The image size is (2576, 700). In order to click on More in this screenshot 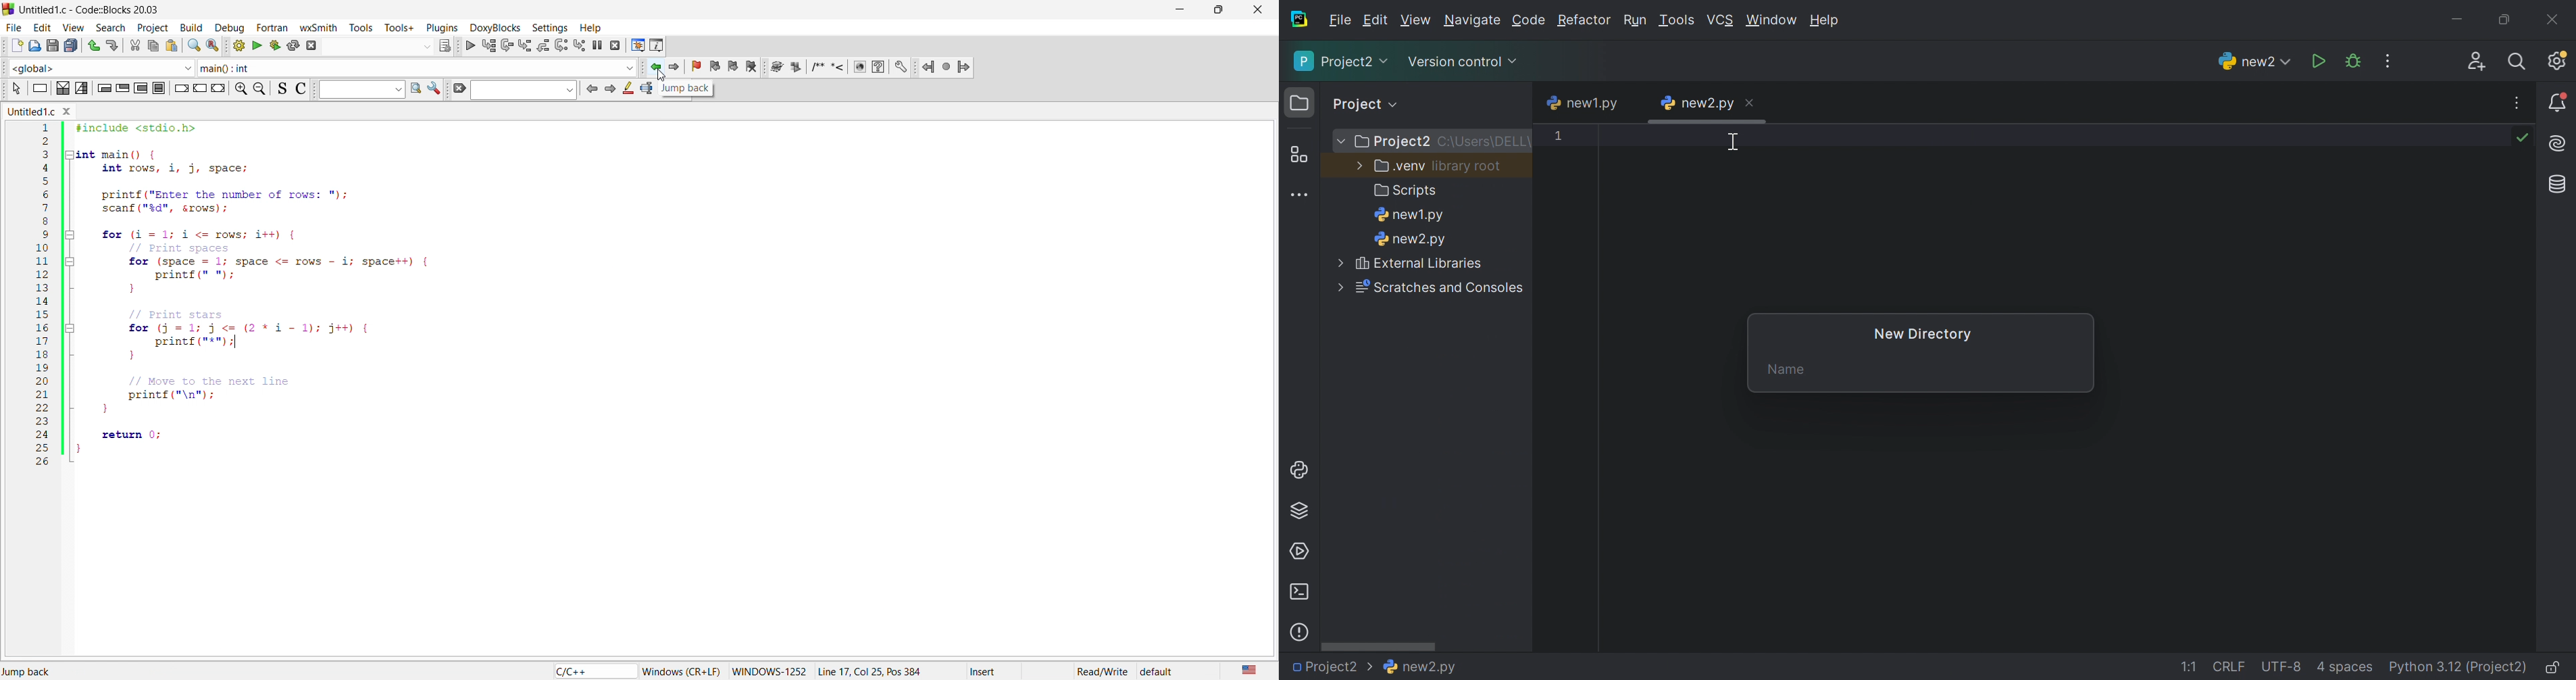, I will do `click(1339, 139)`.